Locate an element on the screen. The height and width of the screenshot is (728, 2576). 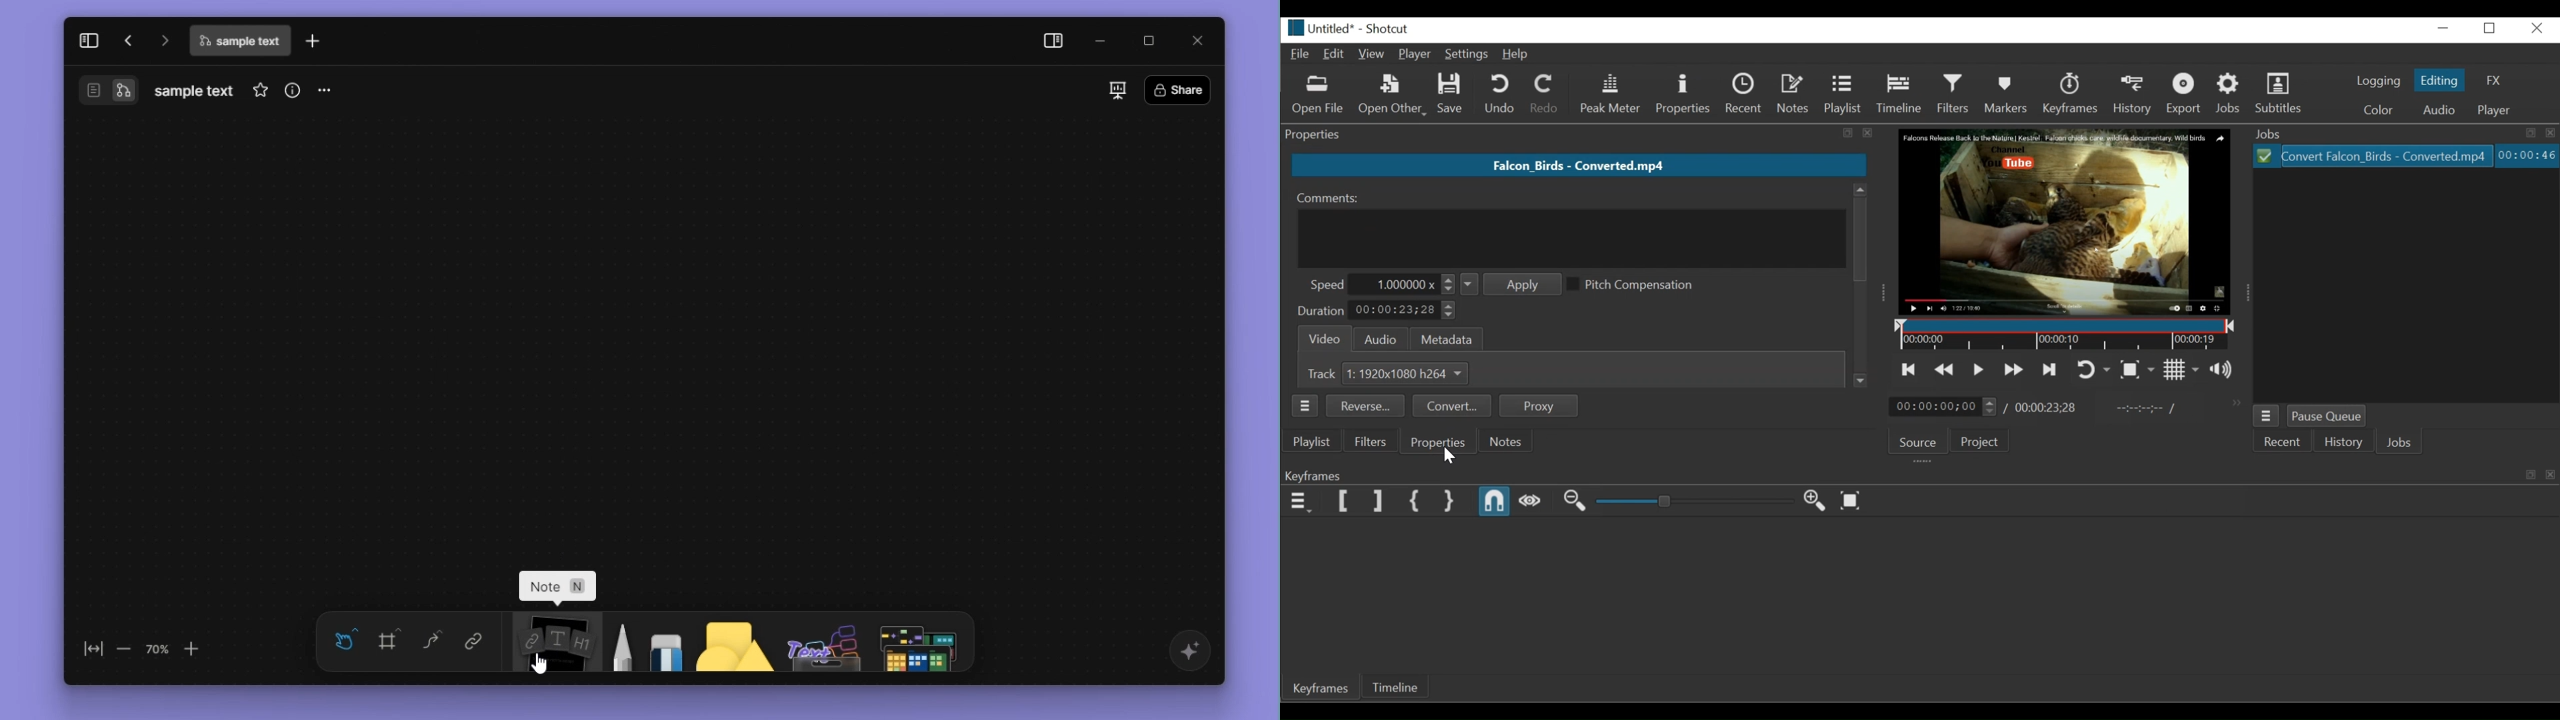
more shapes is located at coordinates (922, 642).